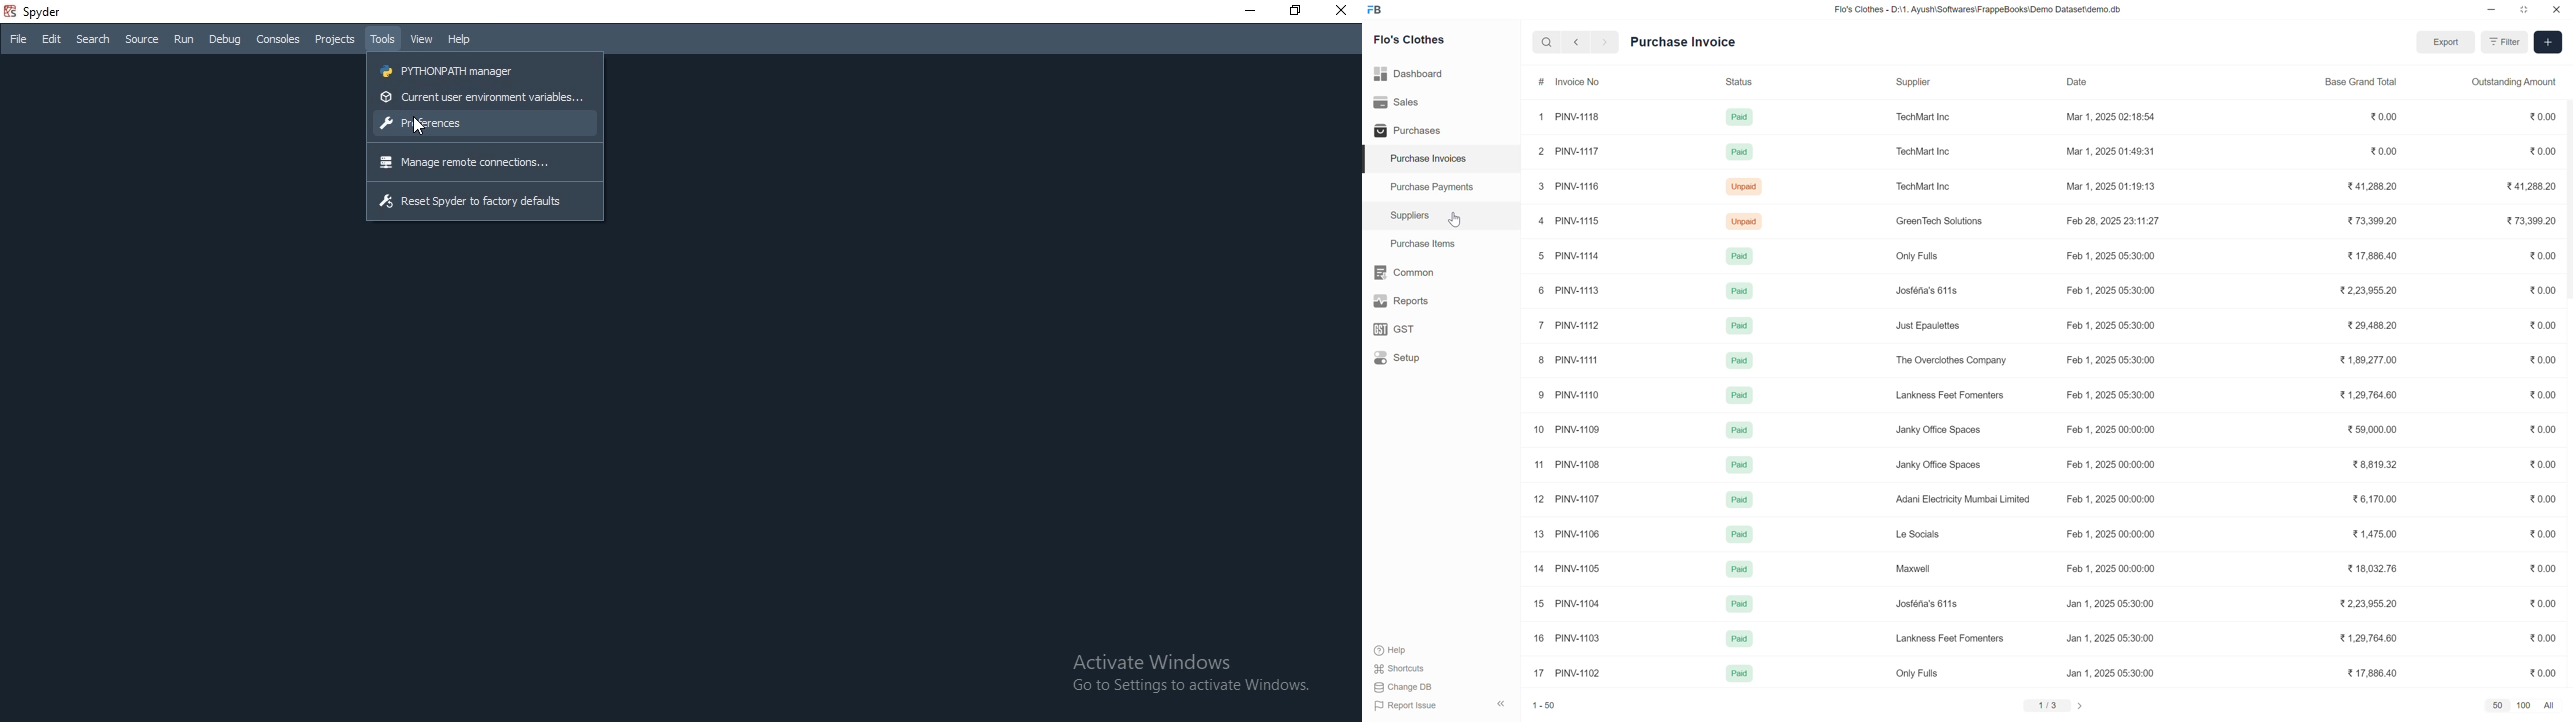  Describe the element at coordinates (2541, 464) in the screenshot. I see `30.00` at that location.